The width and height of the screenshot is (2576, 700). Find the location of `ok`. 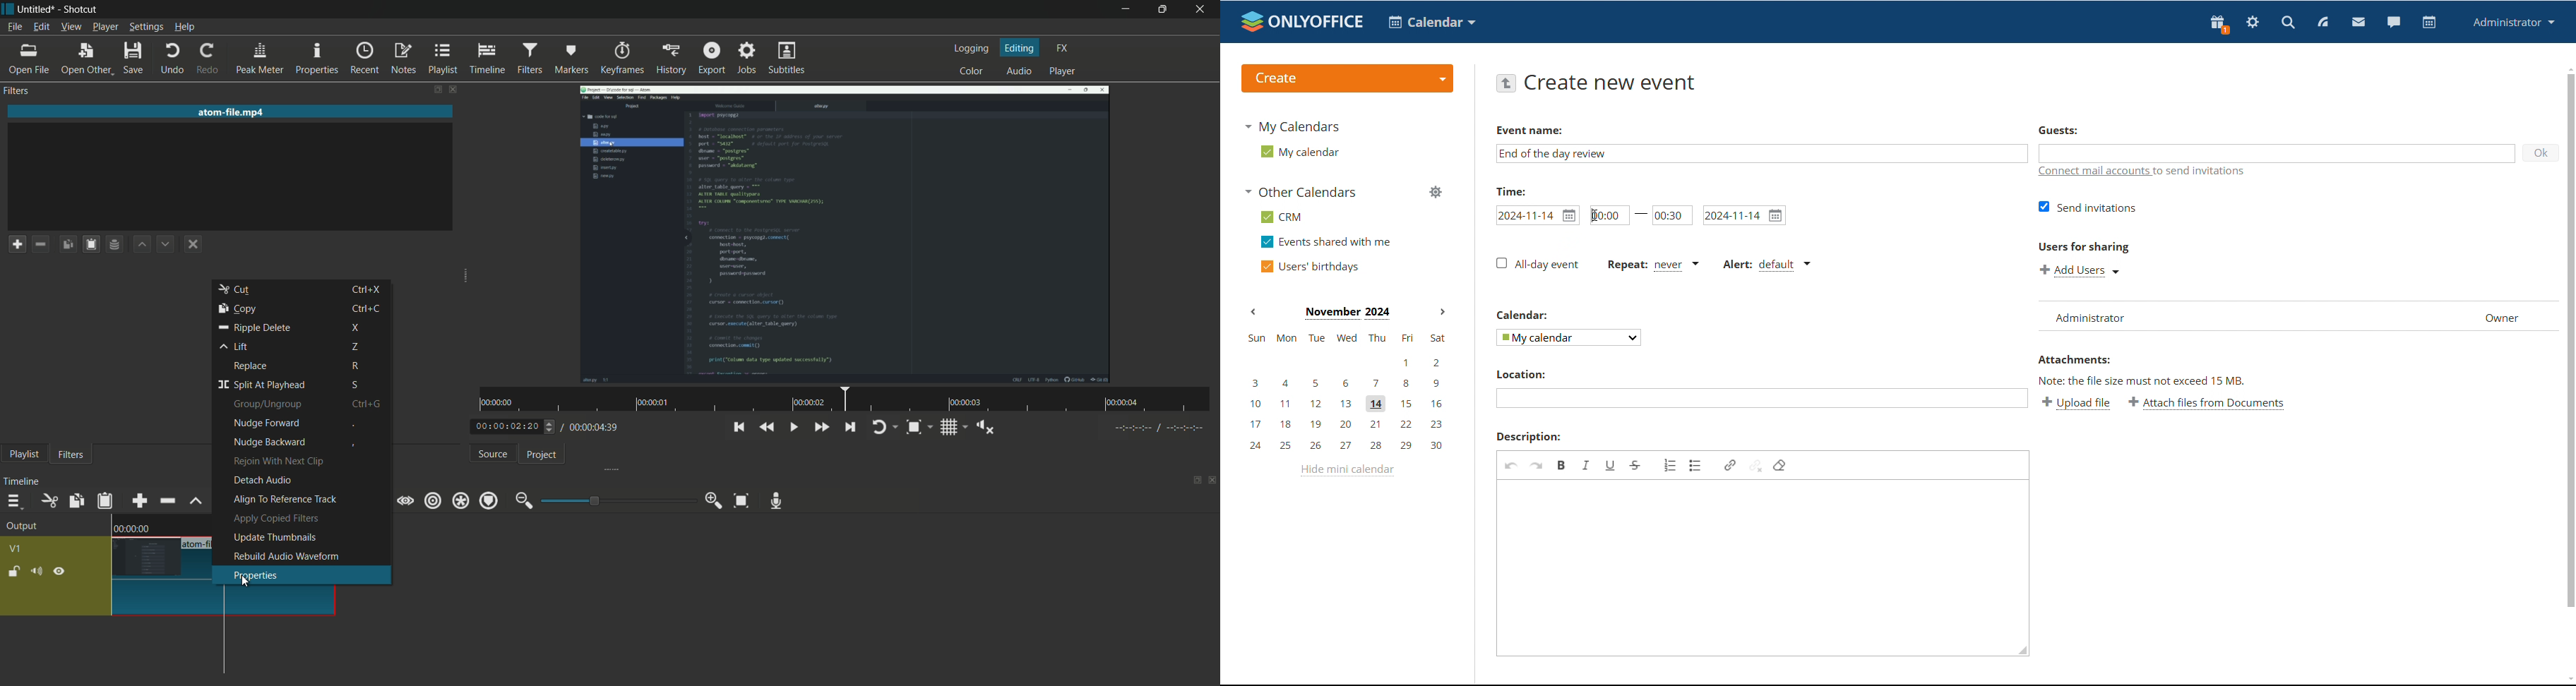

ok is located at coordinates (2540, 152).